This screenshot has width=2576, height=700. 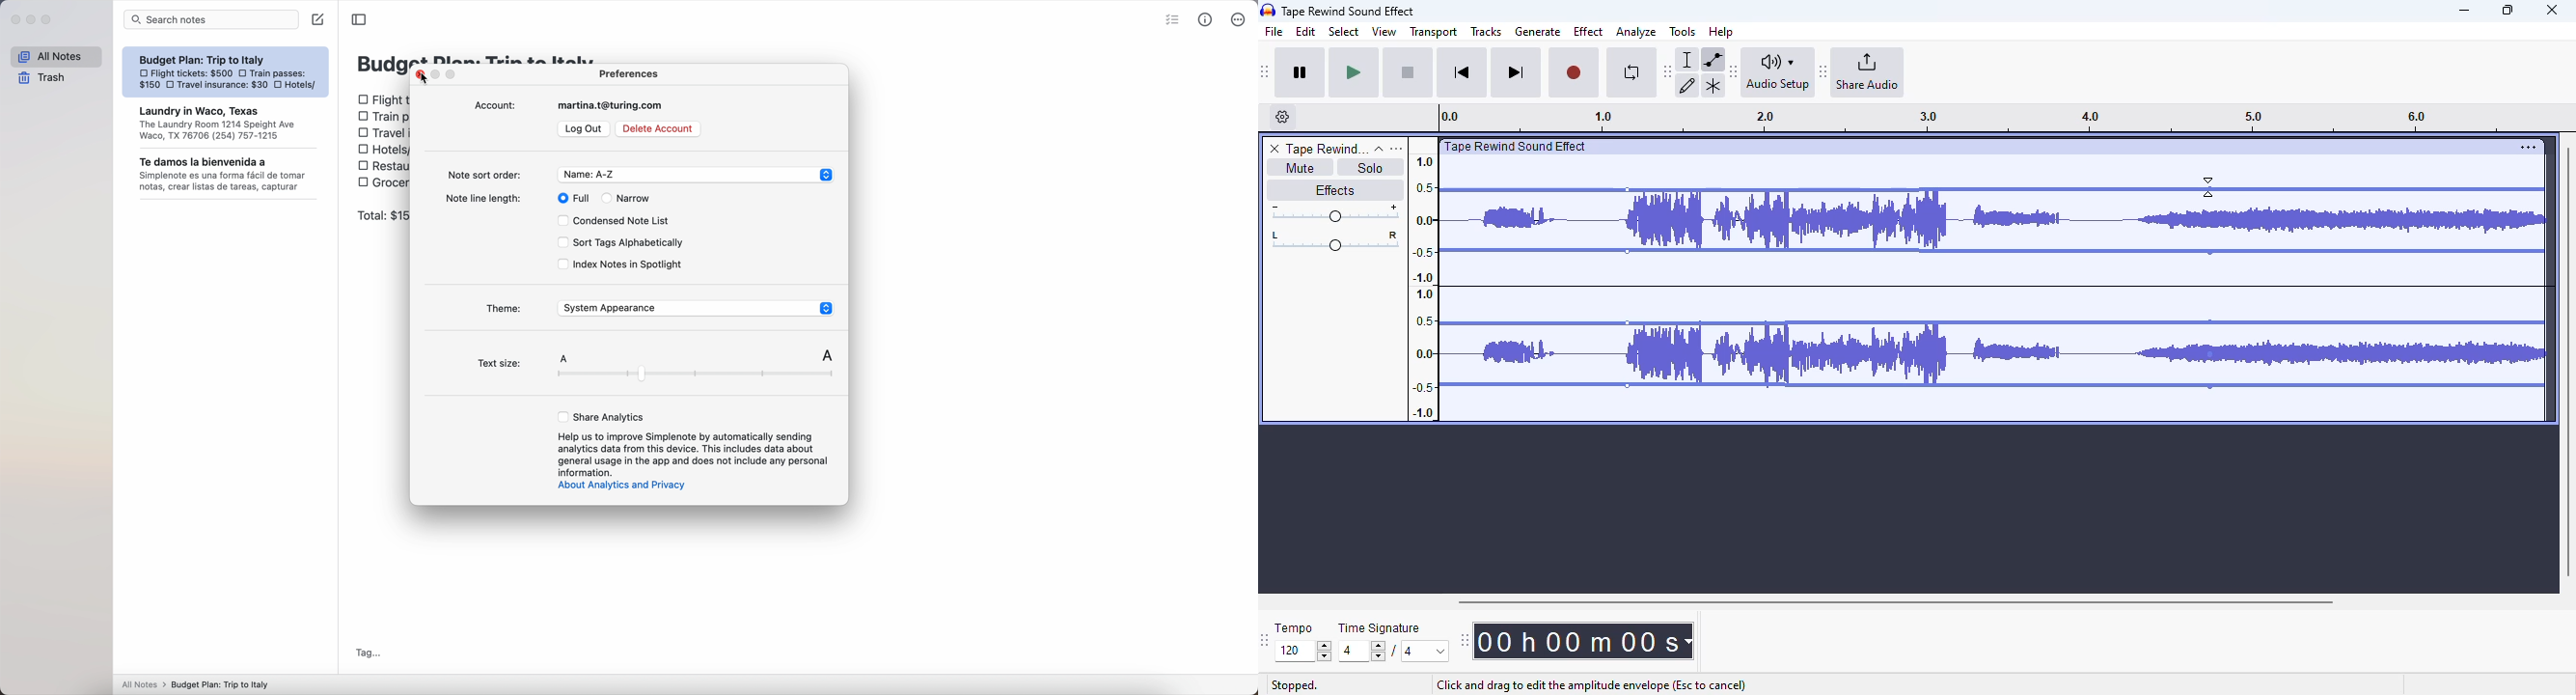 I want to click on maximize Simplenote, so click(x=48, y=20).